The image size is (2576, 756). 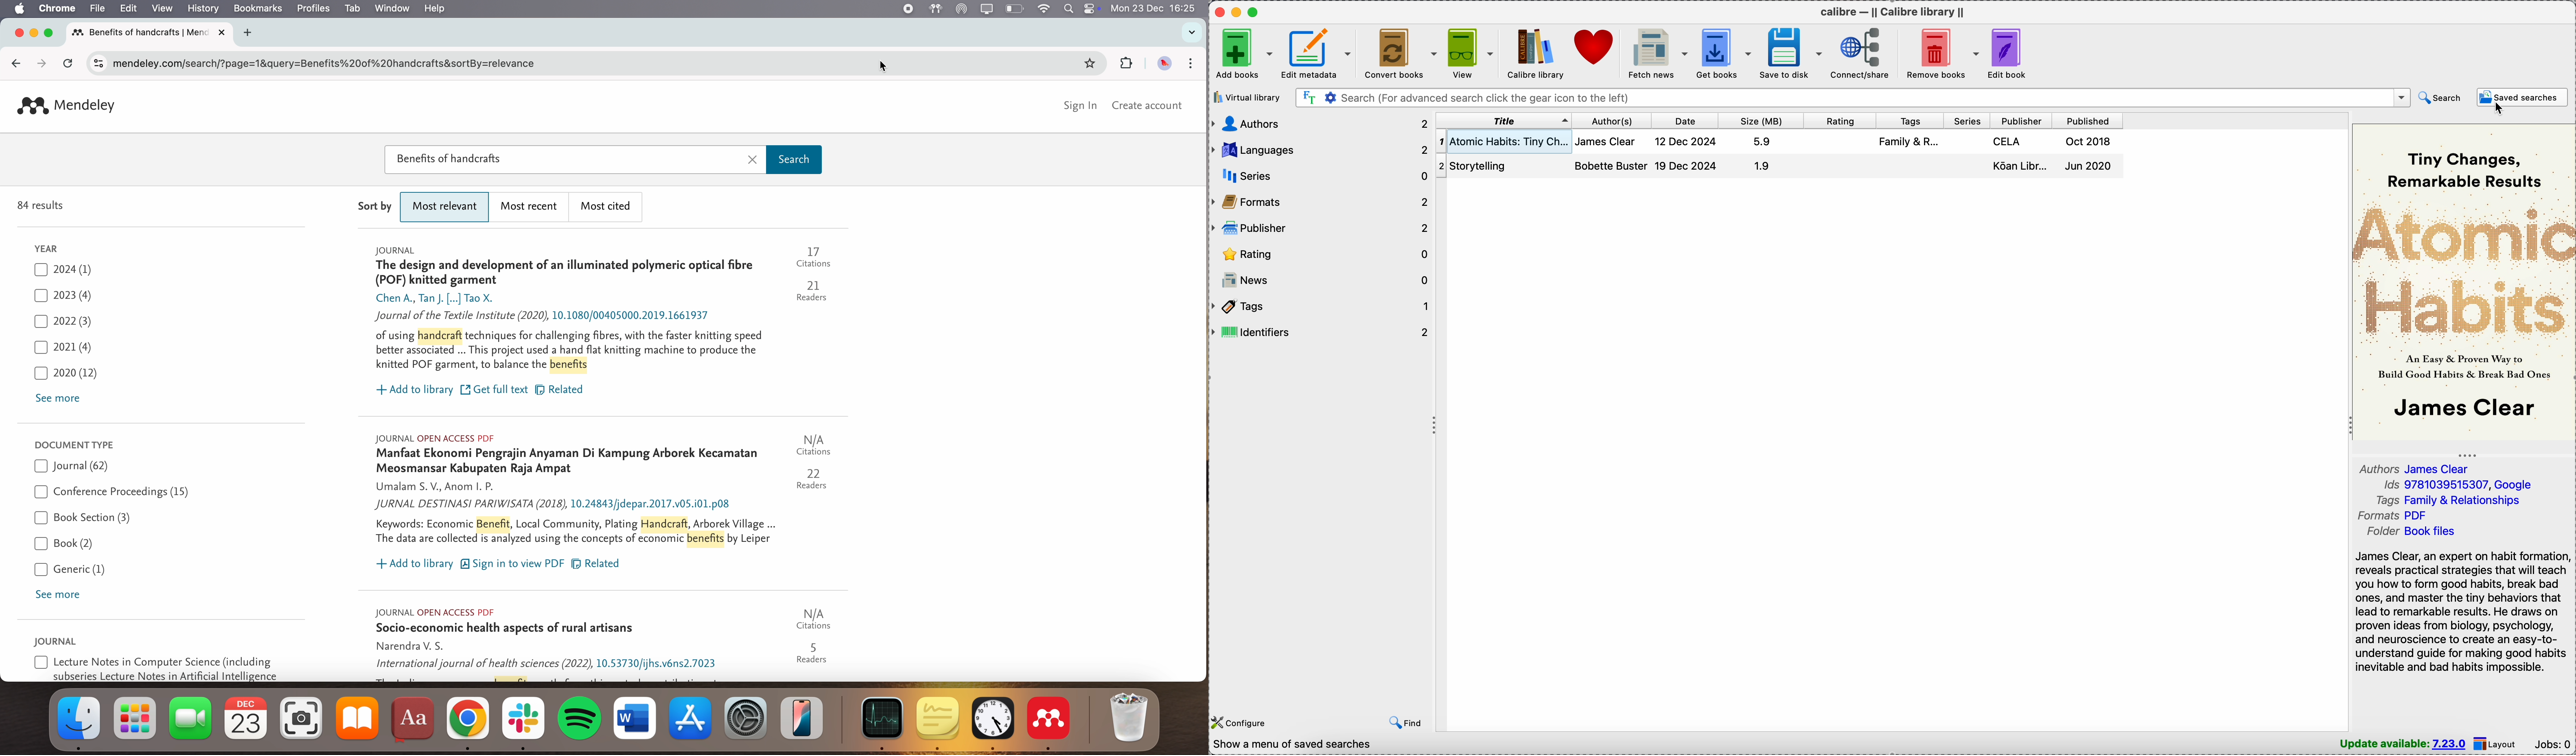 I want to click on author(s), so click(x=1612, y=121).